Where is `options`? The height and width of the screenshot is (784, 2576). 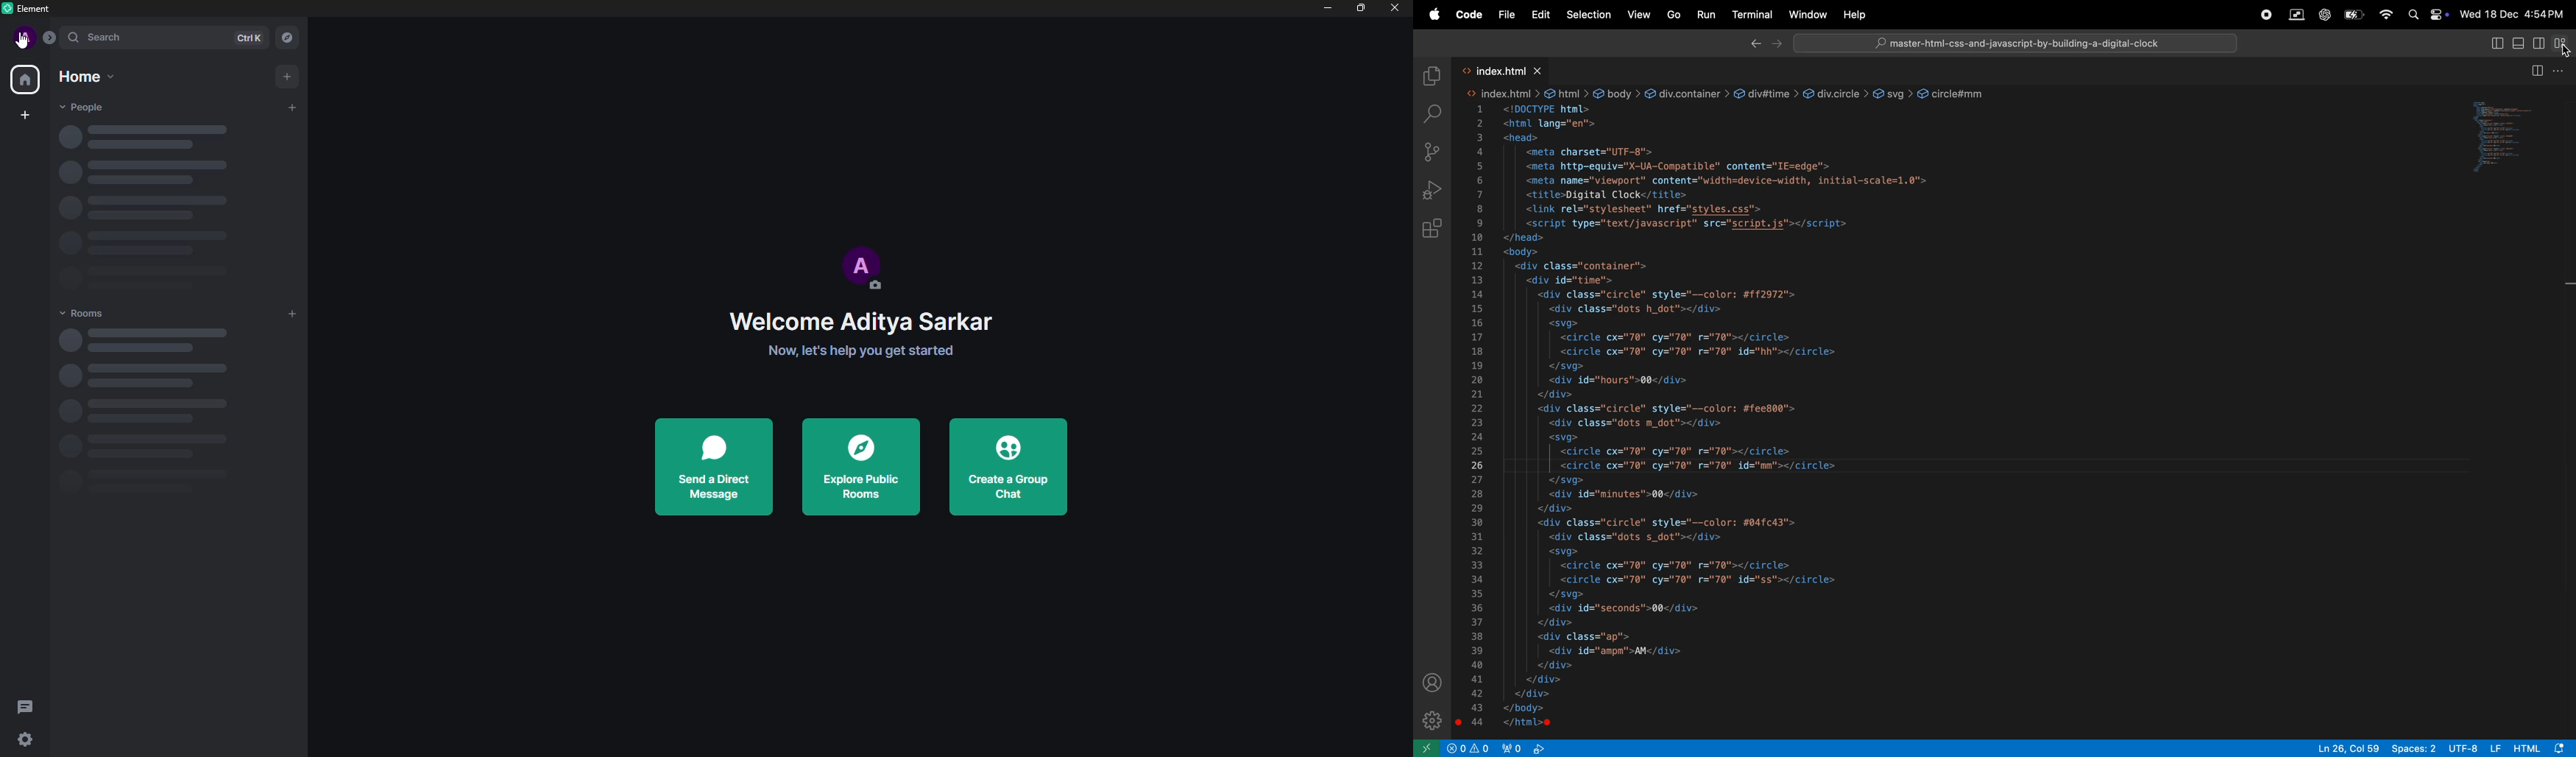 options is located at coordinates (2560, 69).